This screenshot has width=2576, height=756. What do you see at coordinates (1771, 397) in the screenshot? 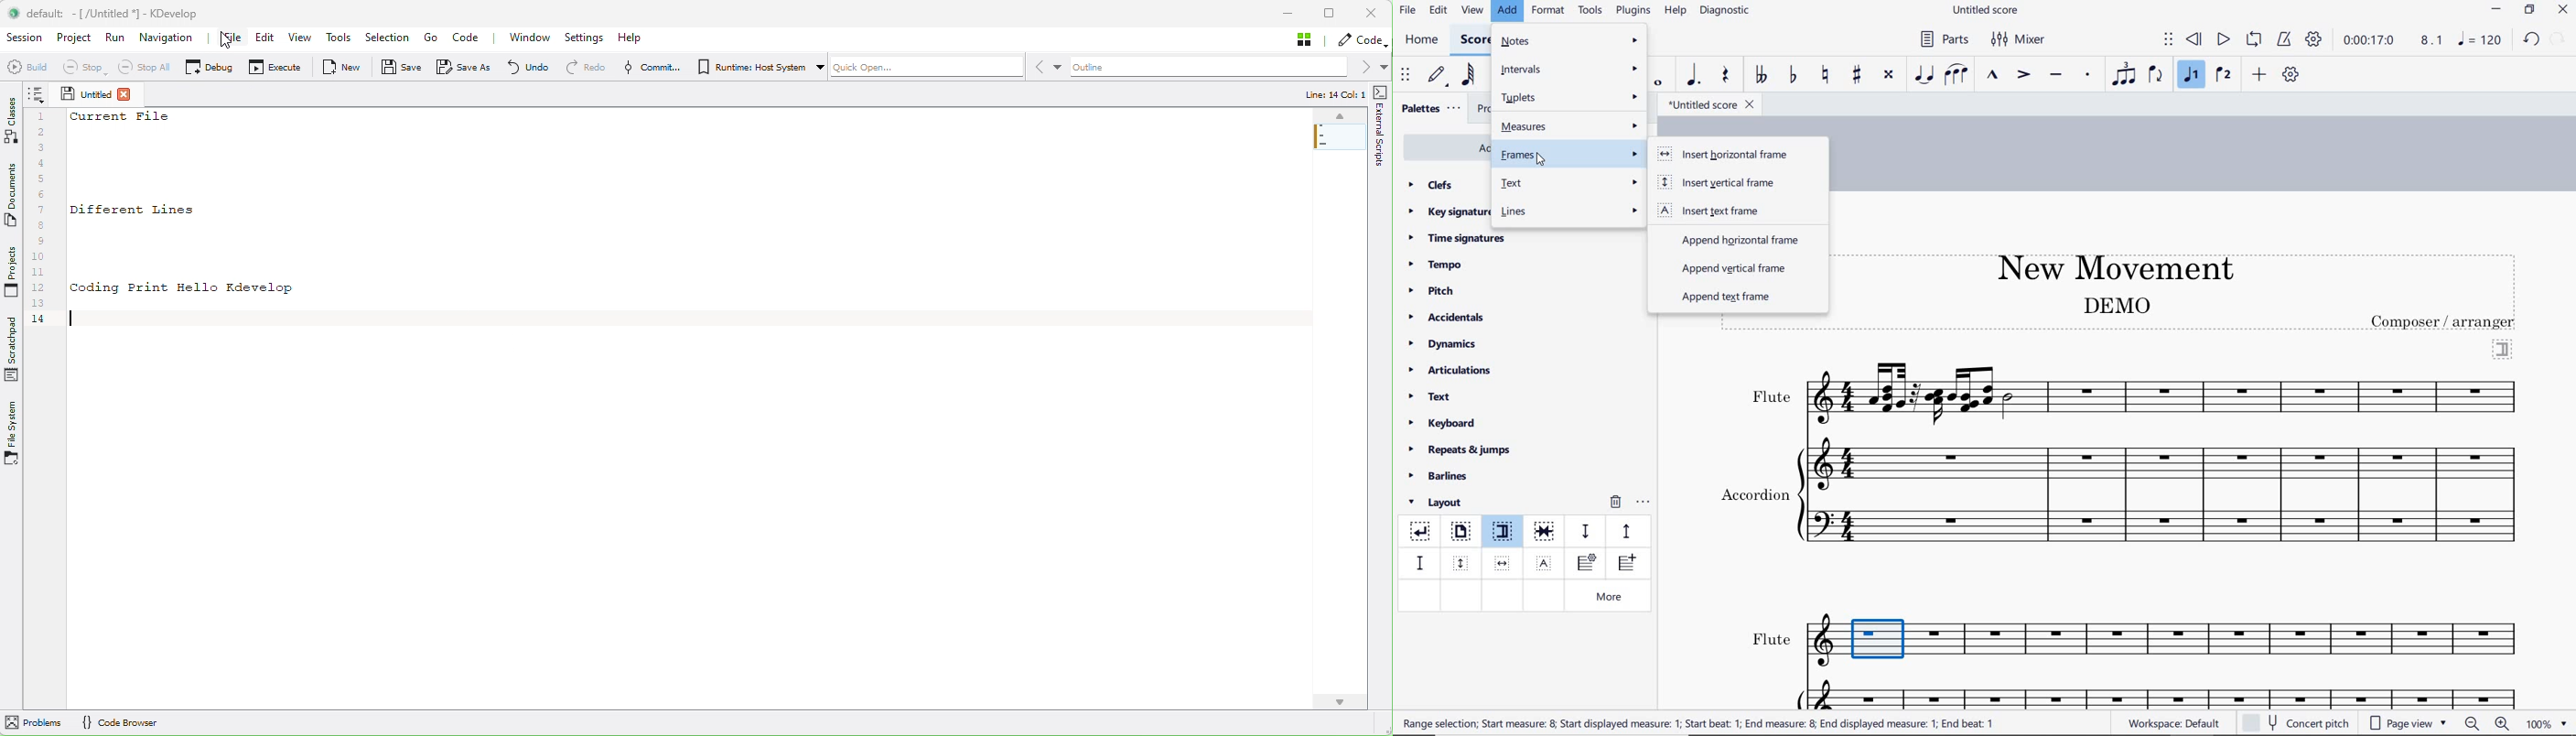
I see `text` at bounding box center [1771, 397].